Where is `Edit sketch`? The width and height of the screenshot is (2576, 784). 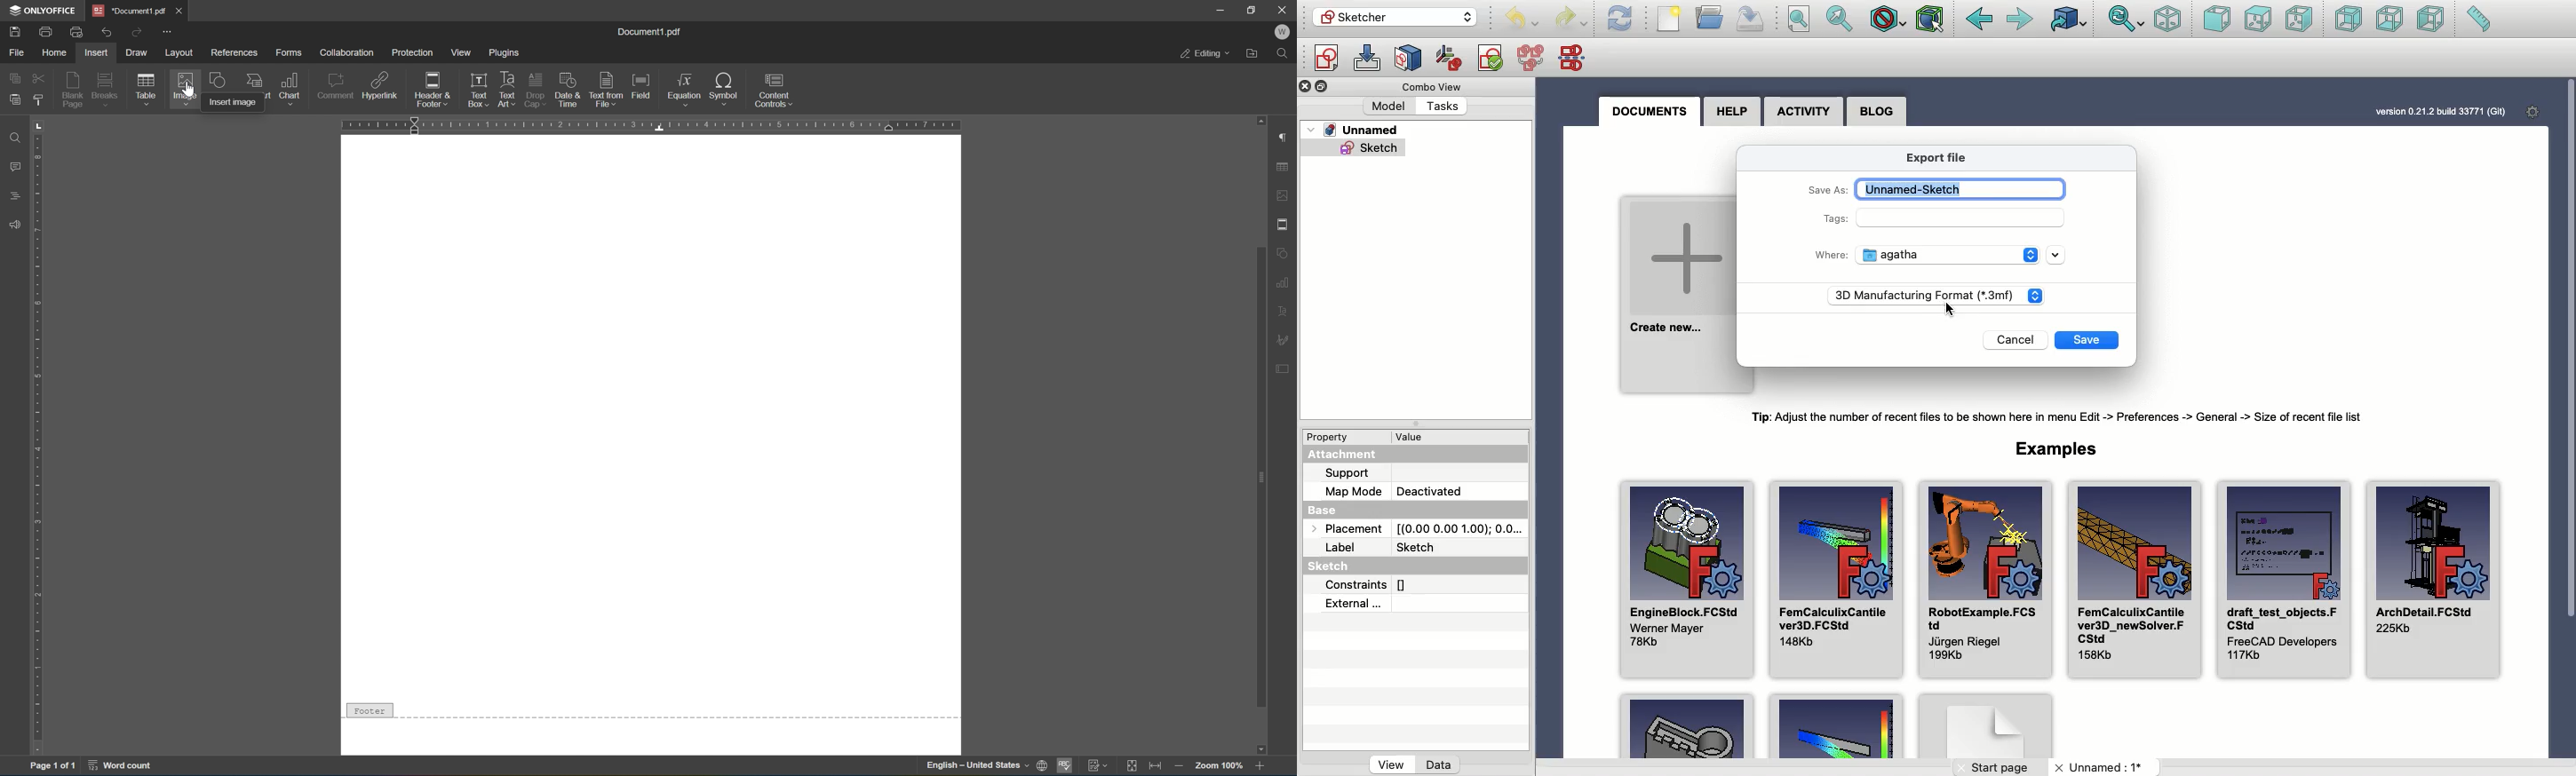 Edit sketch is located at coordinates (1369, 59).